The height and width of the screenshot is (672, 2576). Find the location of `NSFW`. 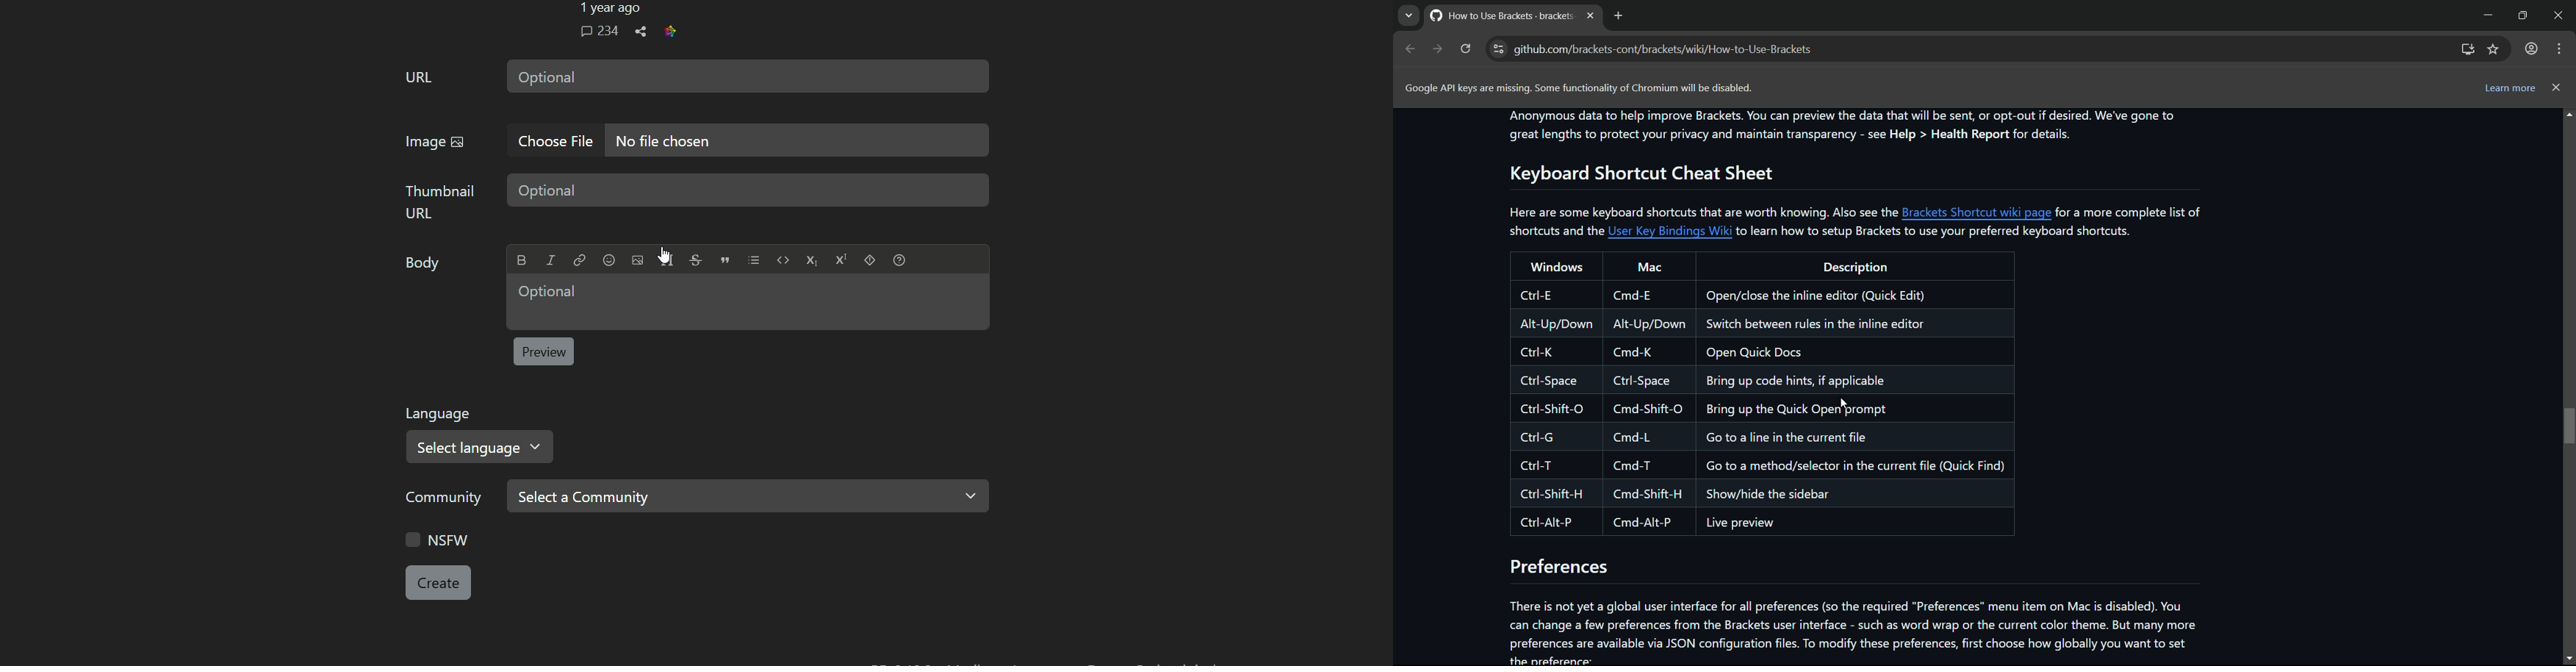

NSFW is located at coordinates (439, 539).